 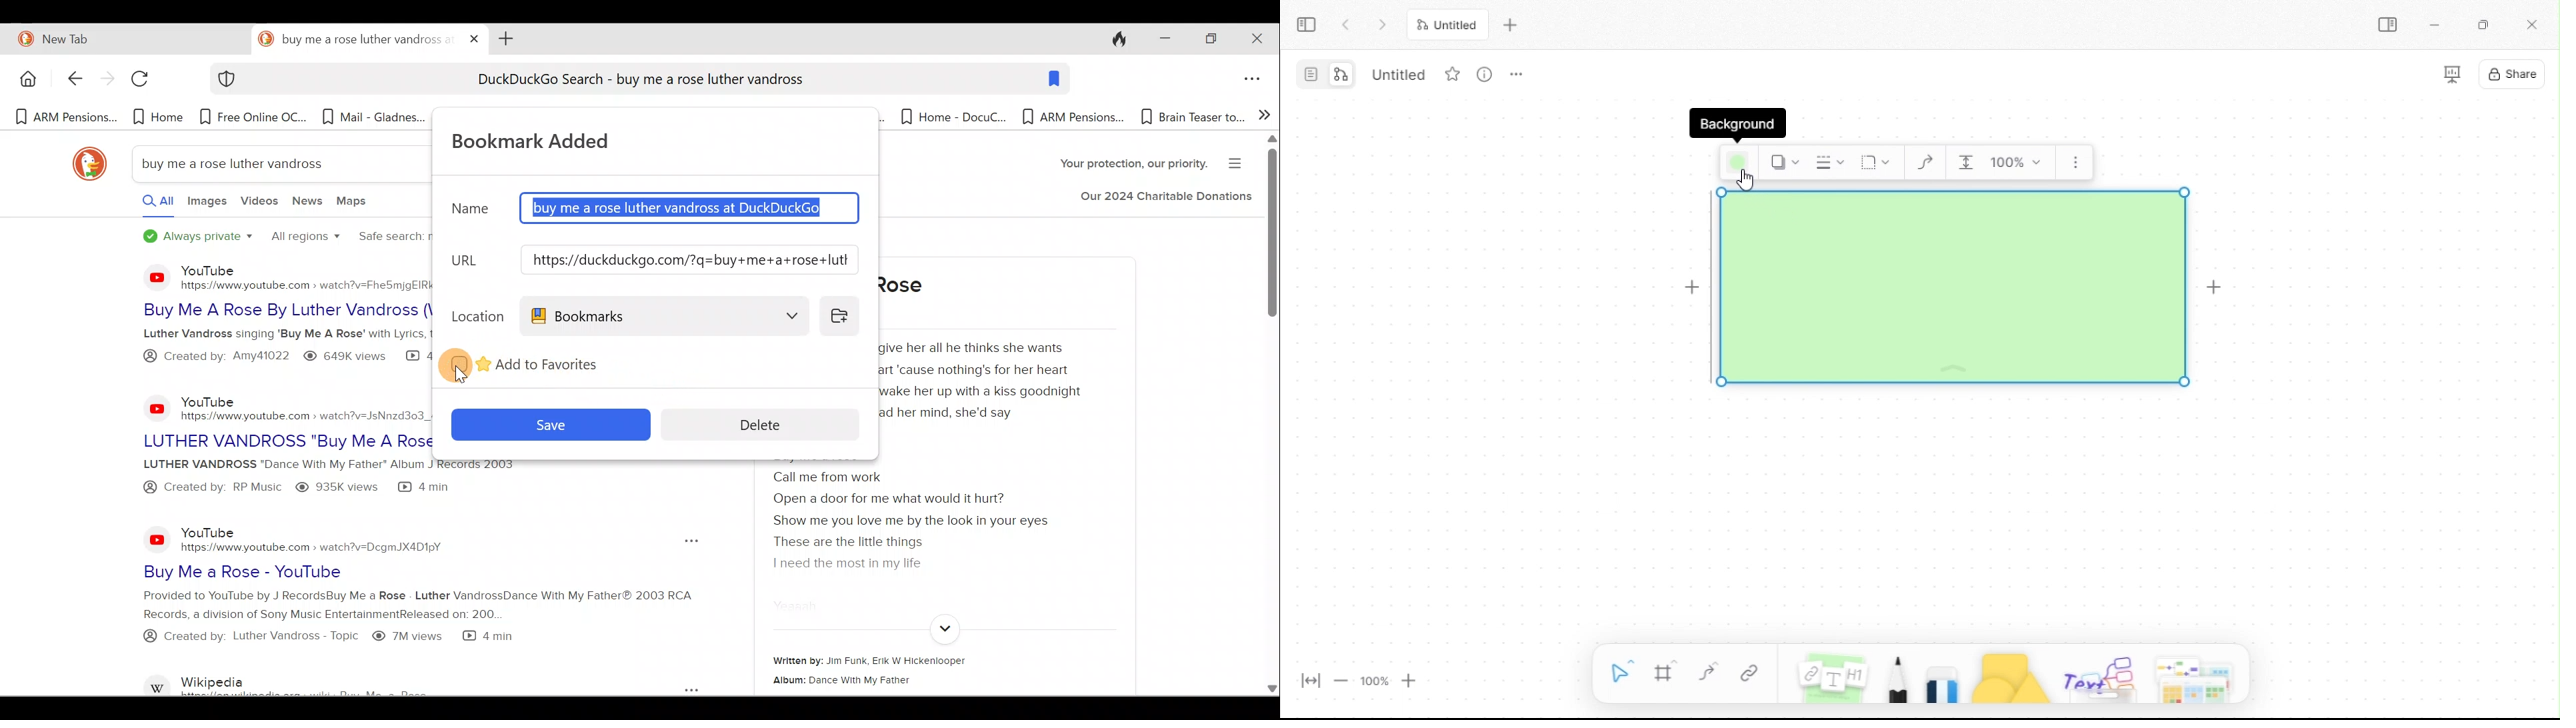 What do you see at coordinates (1832, 676) in the screenshot?
I see `notes` at bounding box center [1832, 676].